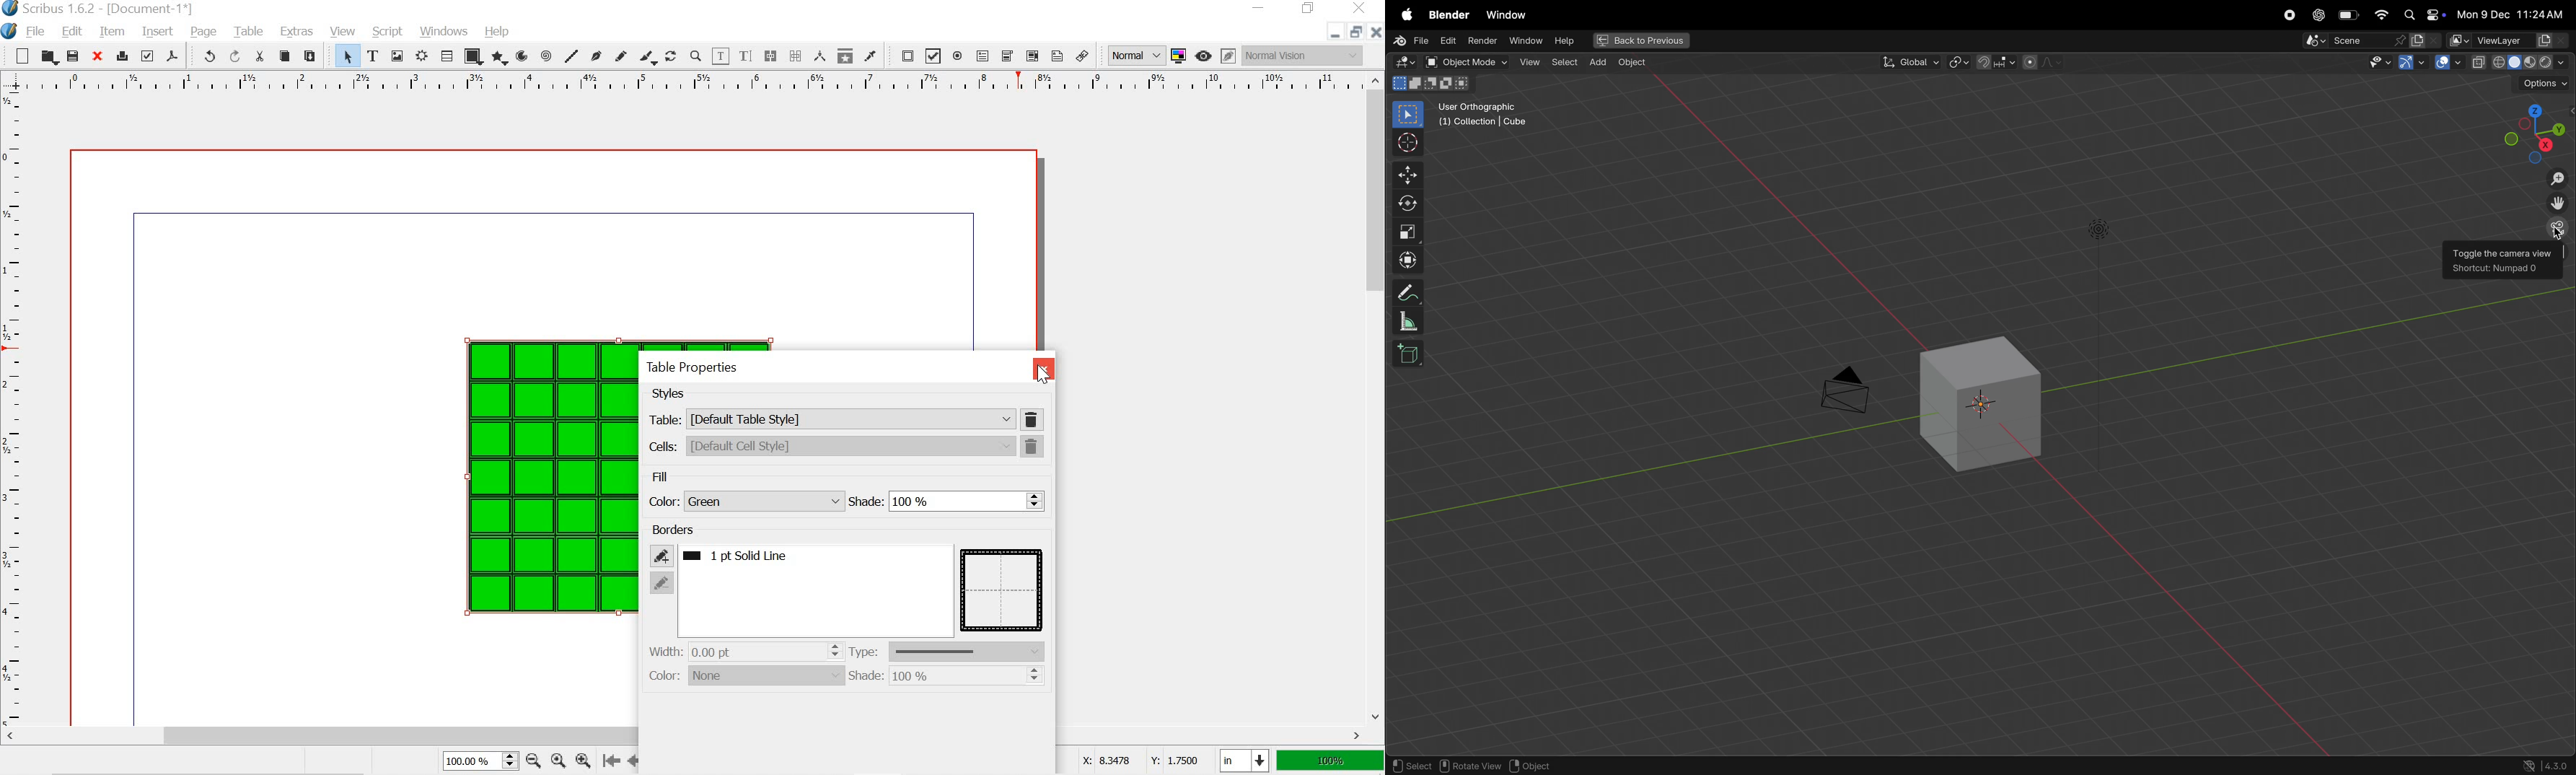 The width and height of the screenshot is (2576, 784). What do you see at coordinates (1910, 61) in the screenshot?
I see `Global` at bounding box center [1910, 61].